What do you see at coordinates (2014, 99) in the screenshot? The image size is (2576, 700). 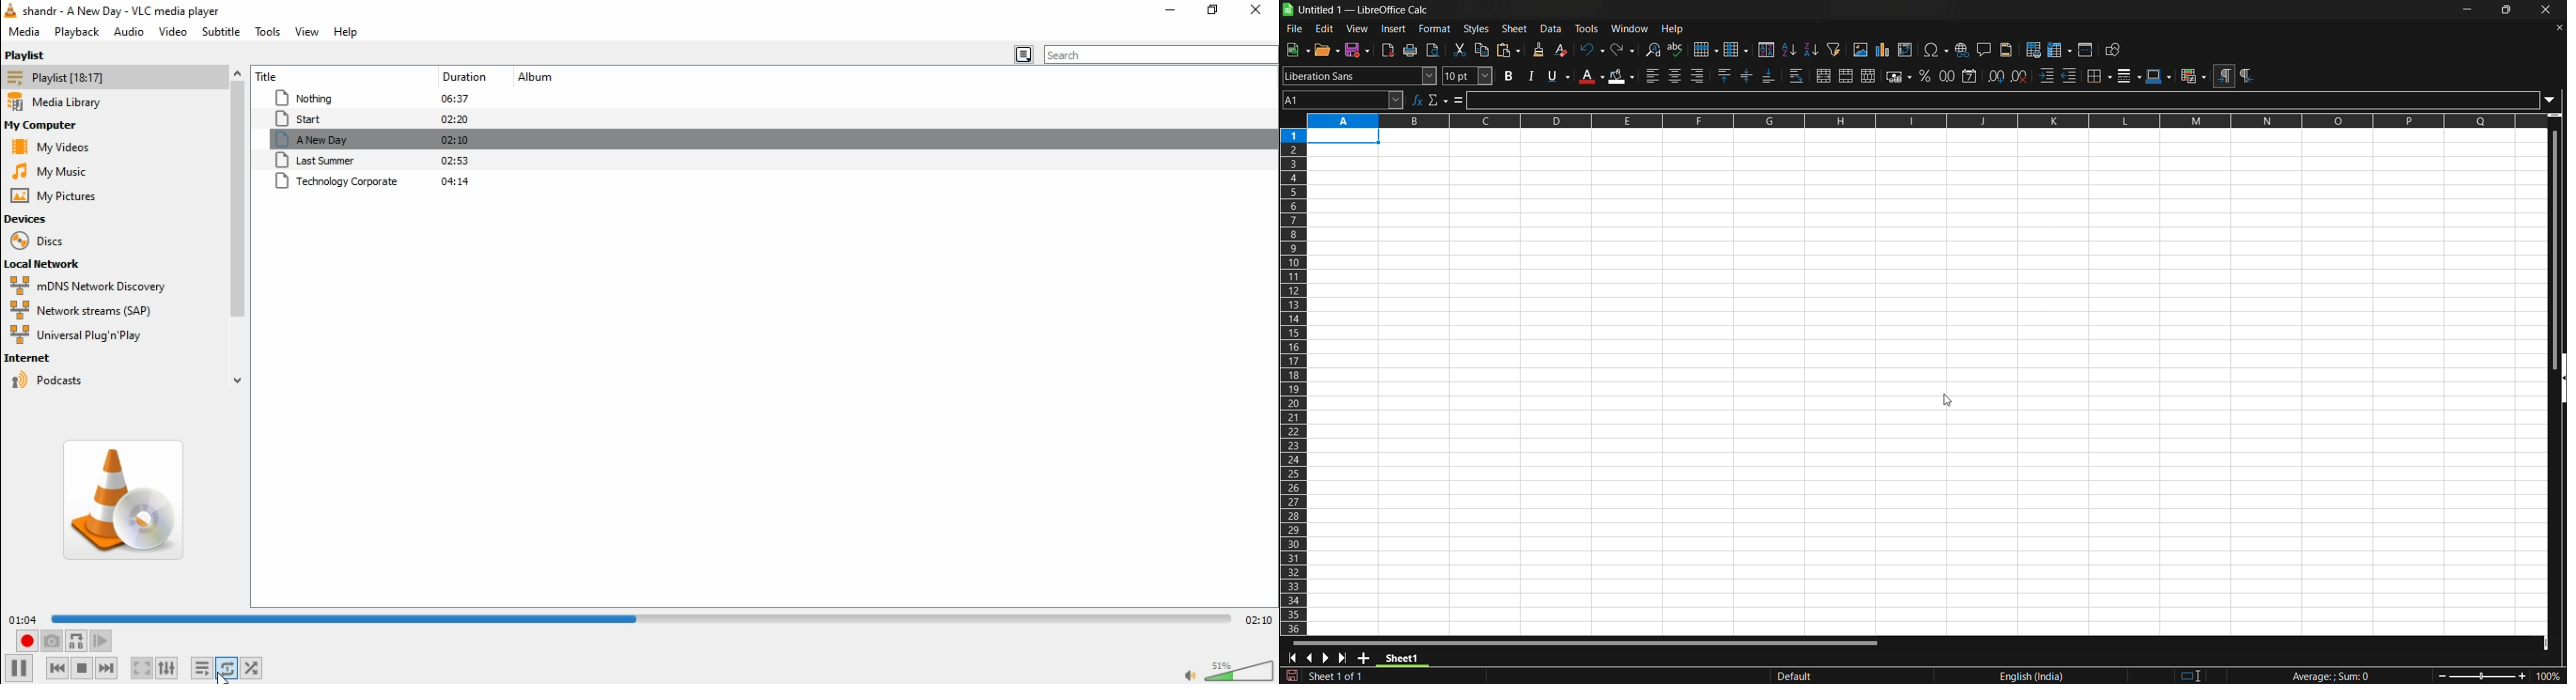 I see `input line` at bounding box center [2014, 99].